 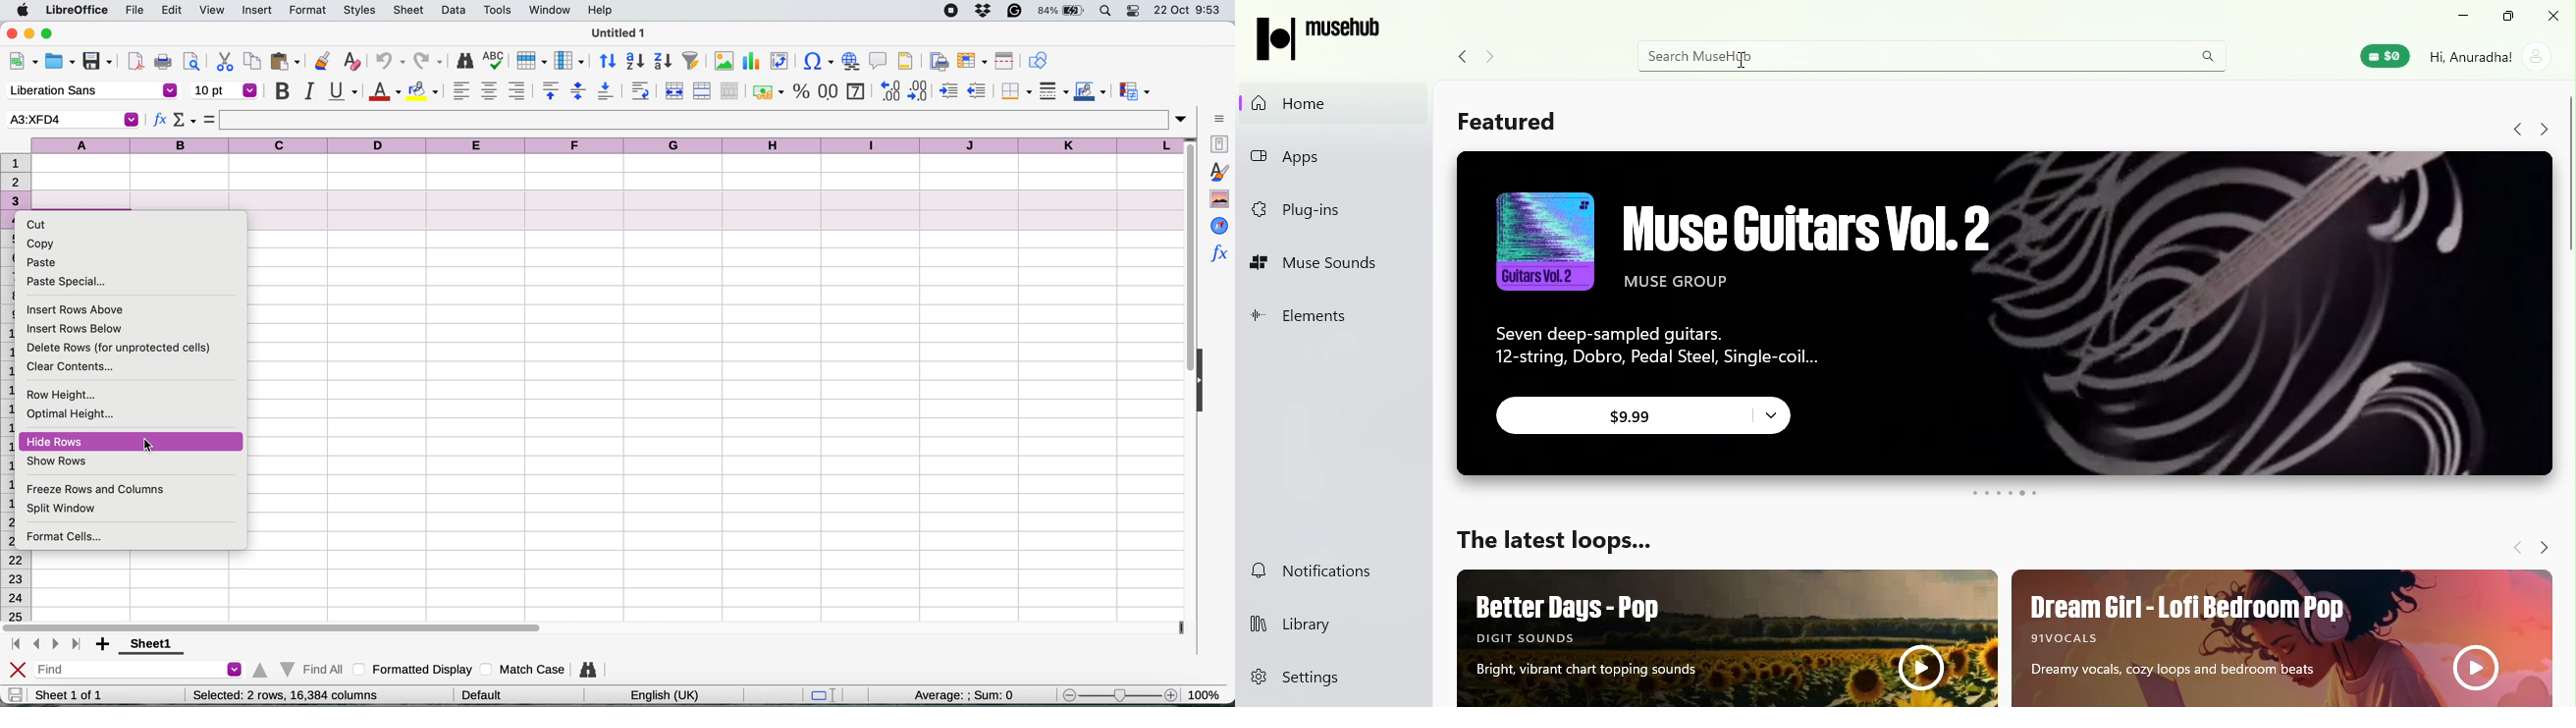 What do you see at coordinates (2512, 546) in the screenshot?
I see `Navigate forward` at bounding box center [2512, 546].